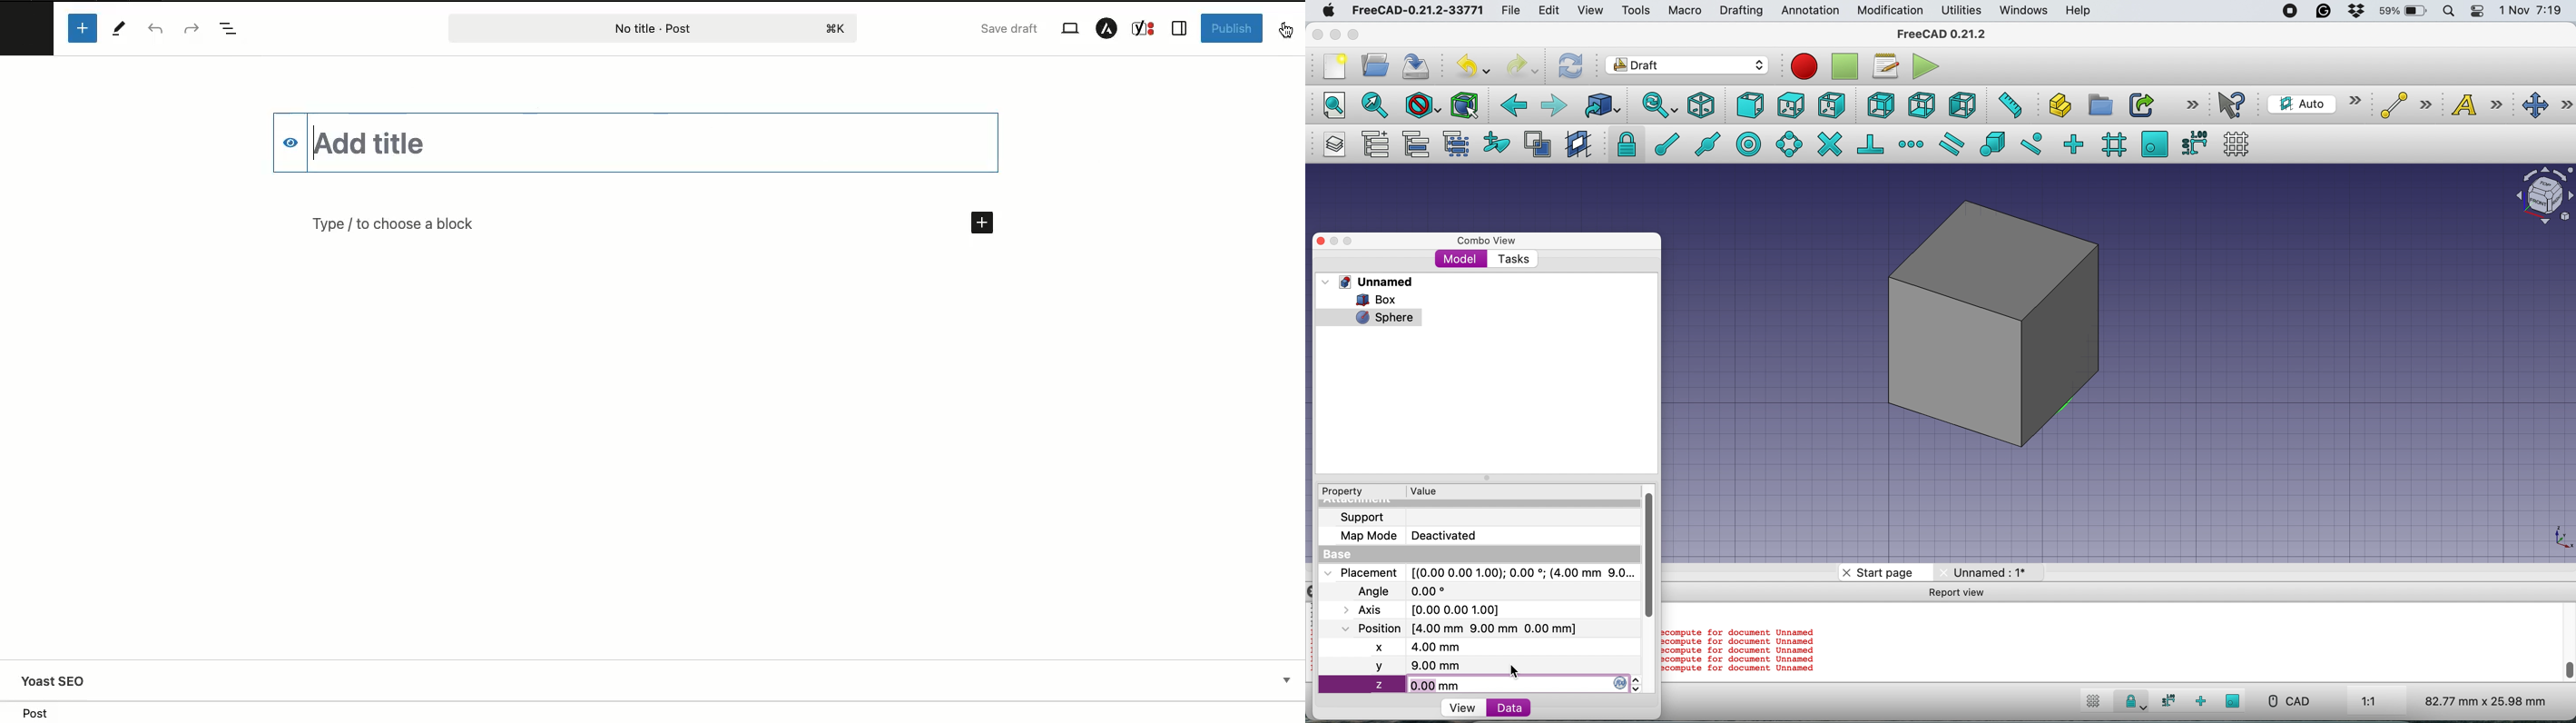 Image resolution: width=2576 pixels, height=728 pixels. What do you see at coordinates (1289, 38) in the screenshot?
I see `cursor` at bounding box center [1289, 38].